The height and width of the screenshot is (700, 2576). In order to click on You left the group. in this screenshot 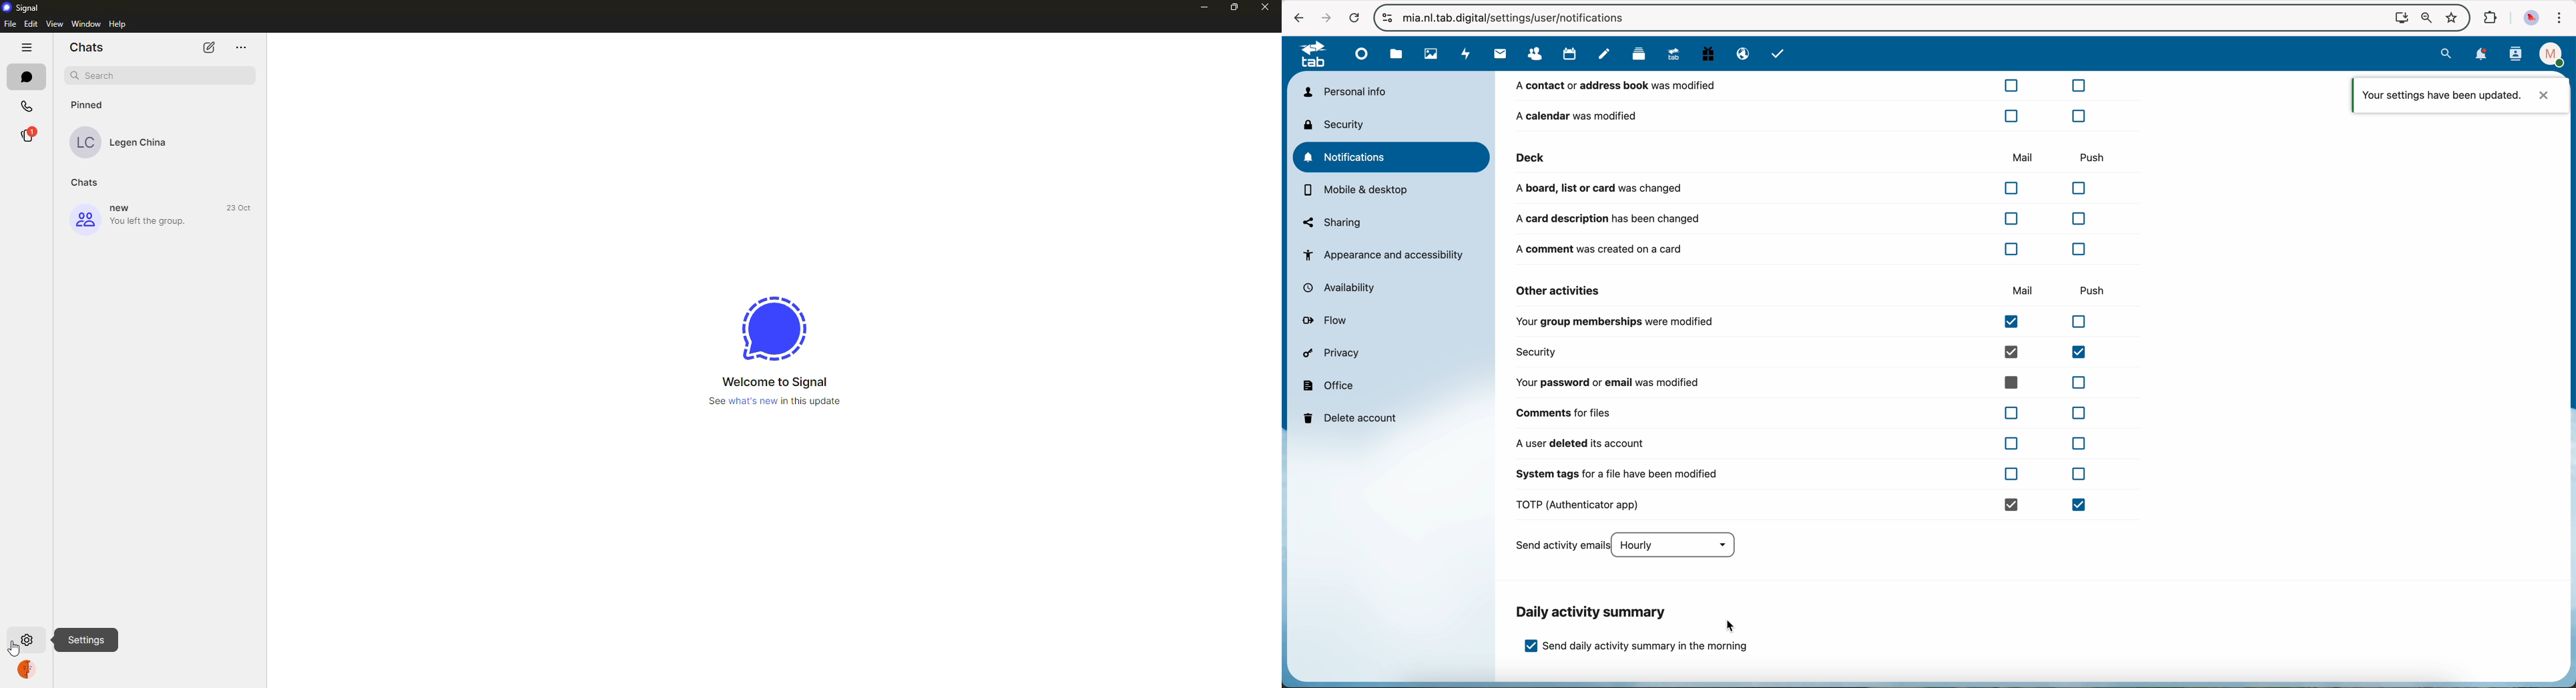, I will do `click(150, 222)`.